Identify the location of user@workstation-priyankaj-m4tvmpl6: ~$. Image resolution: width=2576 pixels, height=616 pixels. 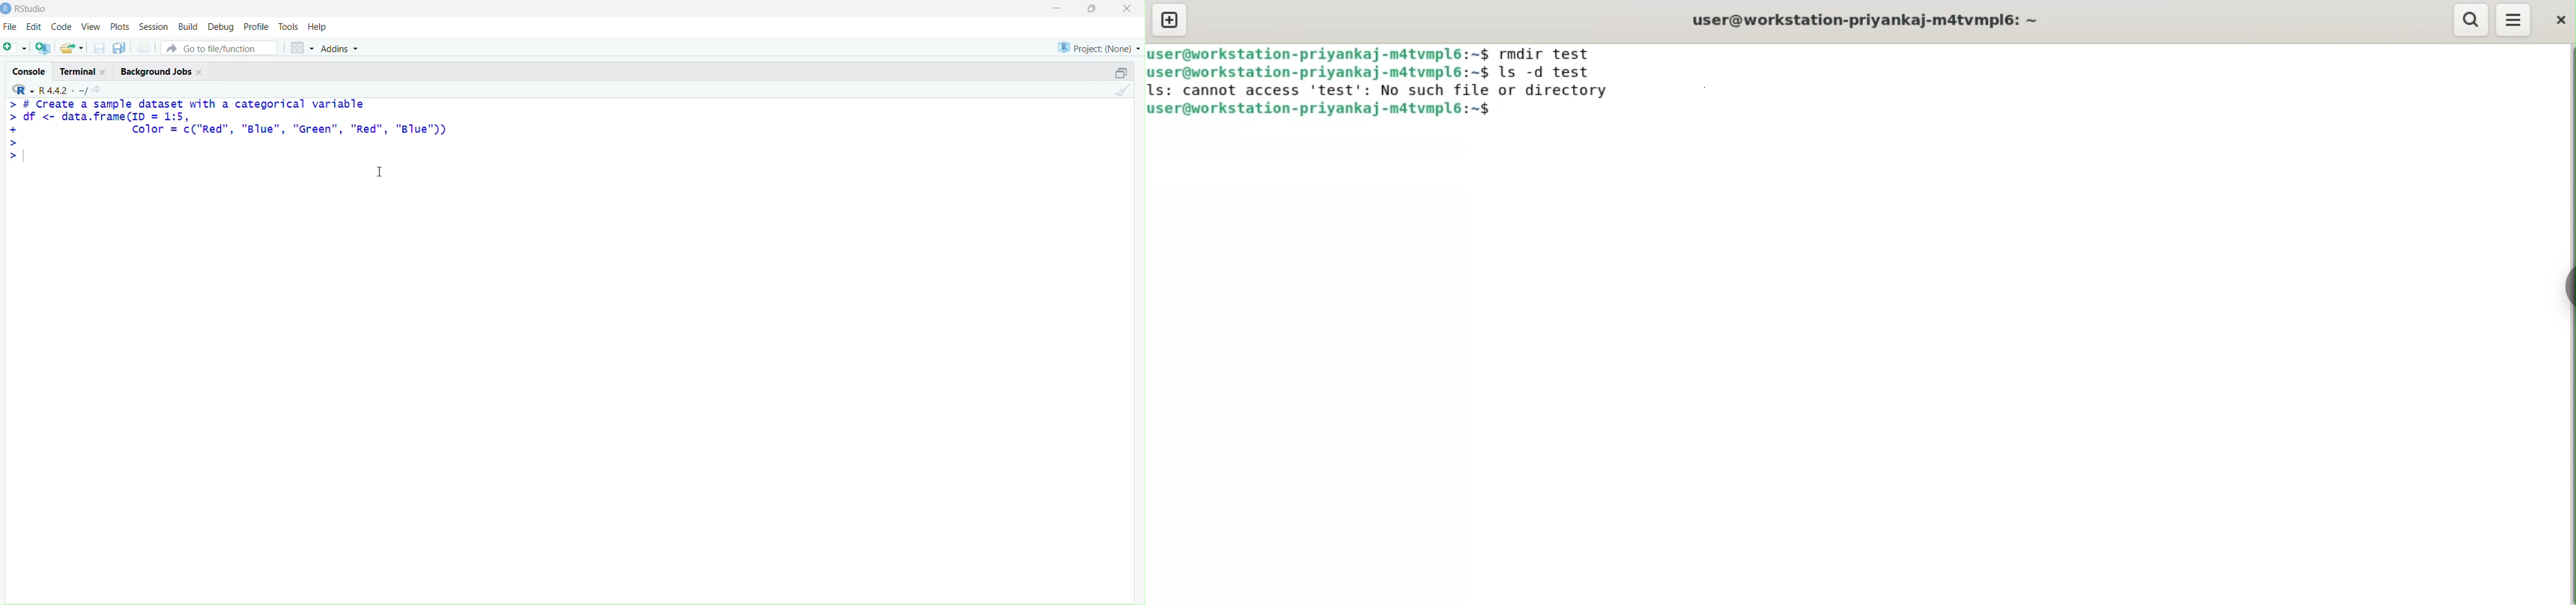
(1321, 54).